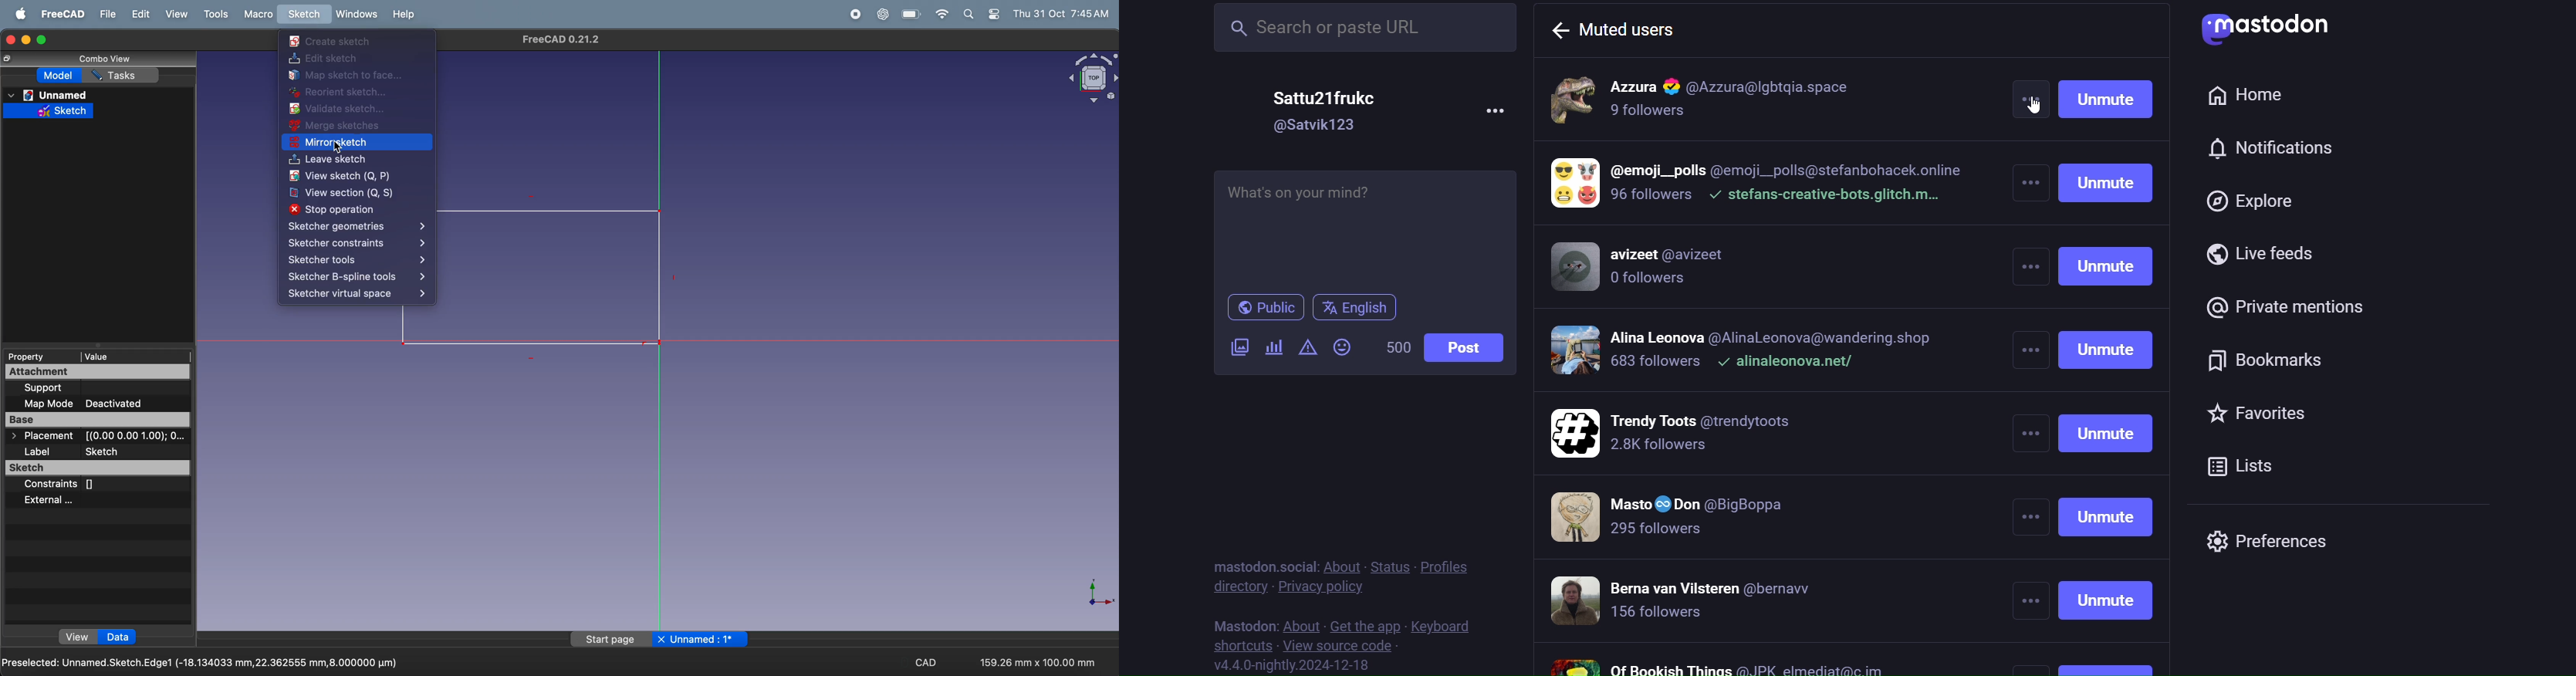 The image size is (2576, 700). I want to click on muted accounts 3, so click(1665, 268).